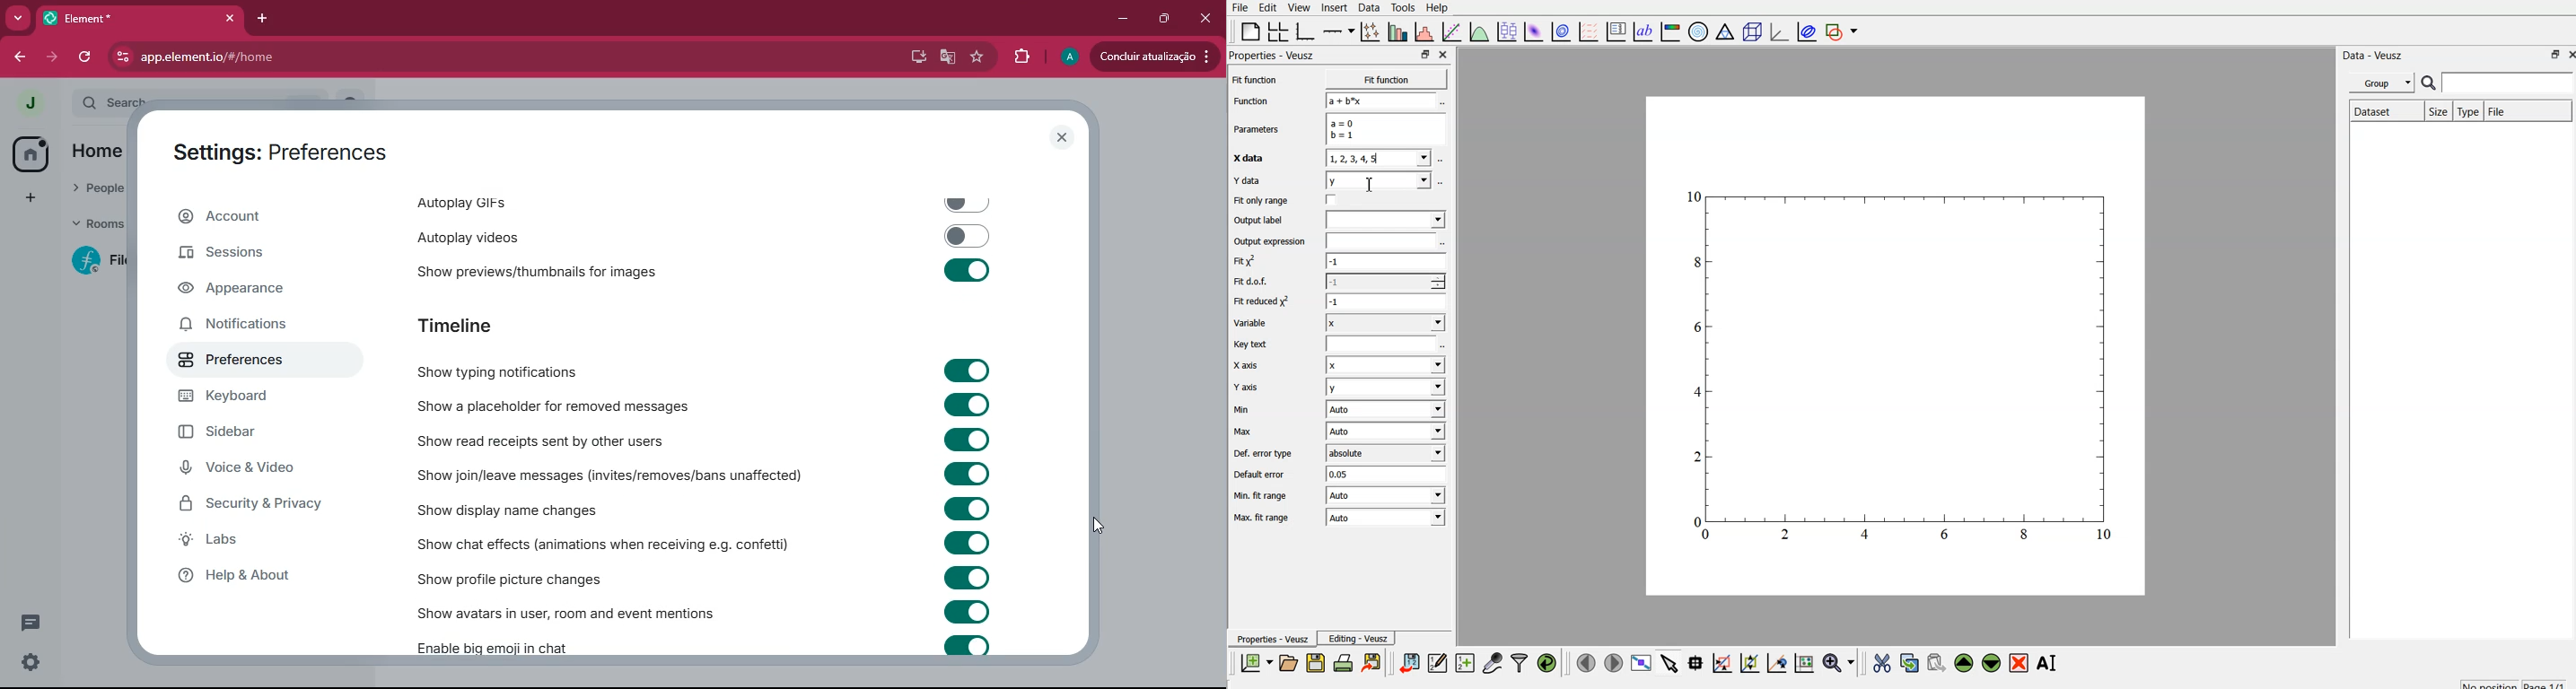 This screenshot has width=2576, height=700. Describe the element at coordinates (1397, 32) in the screenshot. I see `plot bar charts` at that location.